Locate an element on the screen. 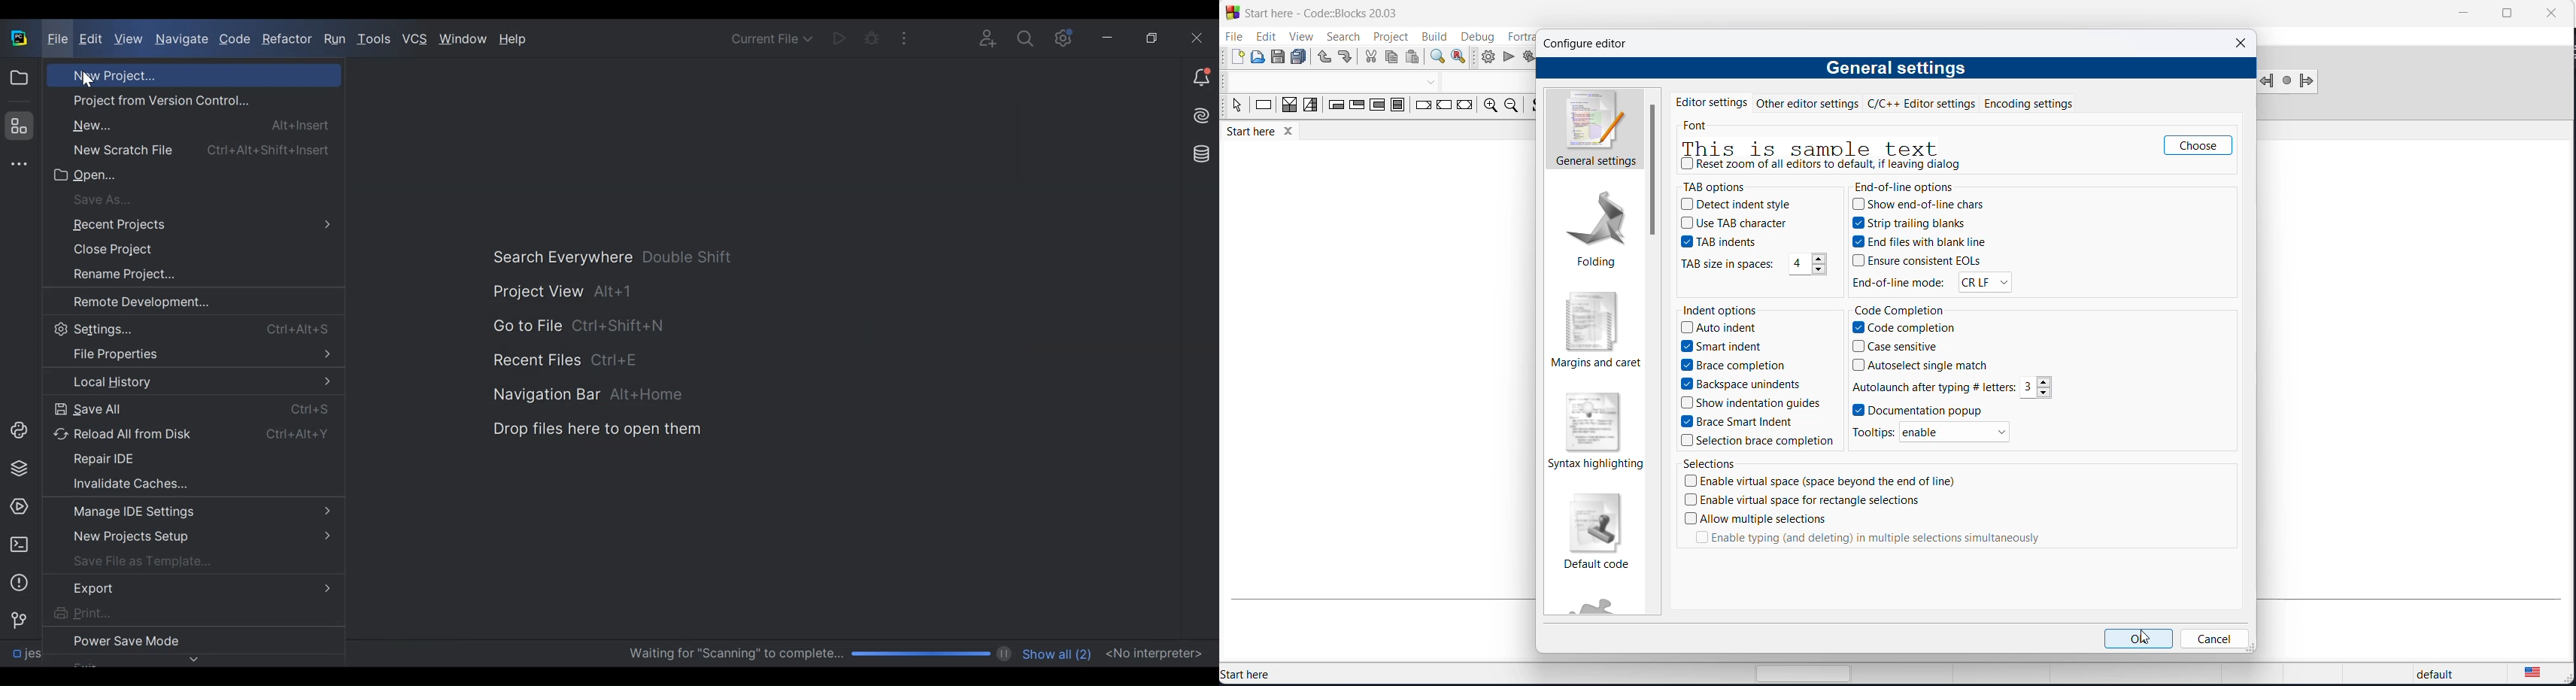 Image resolution: width=2576 pixels, height=700 pixels. selections is located at coordinates (1714, 464).